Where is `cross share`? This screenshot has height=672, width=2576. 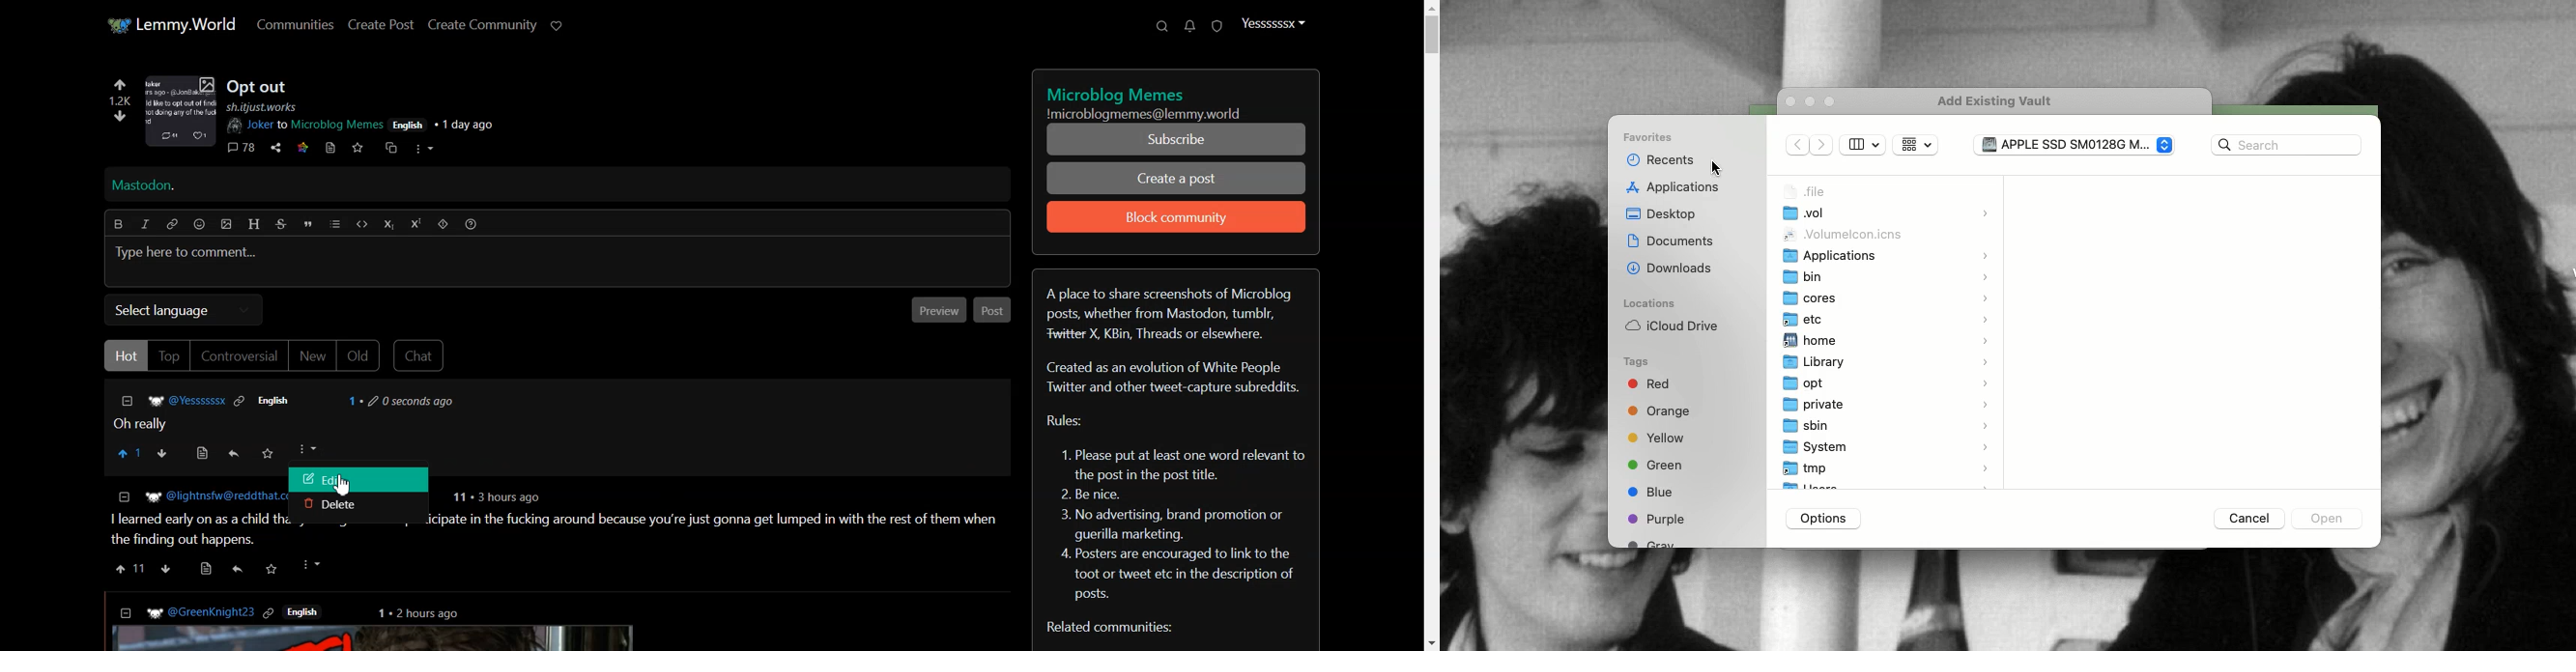 cross share is located at coordinates (395, 148).